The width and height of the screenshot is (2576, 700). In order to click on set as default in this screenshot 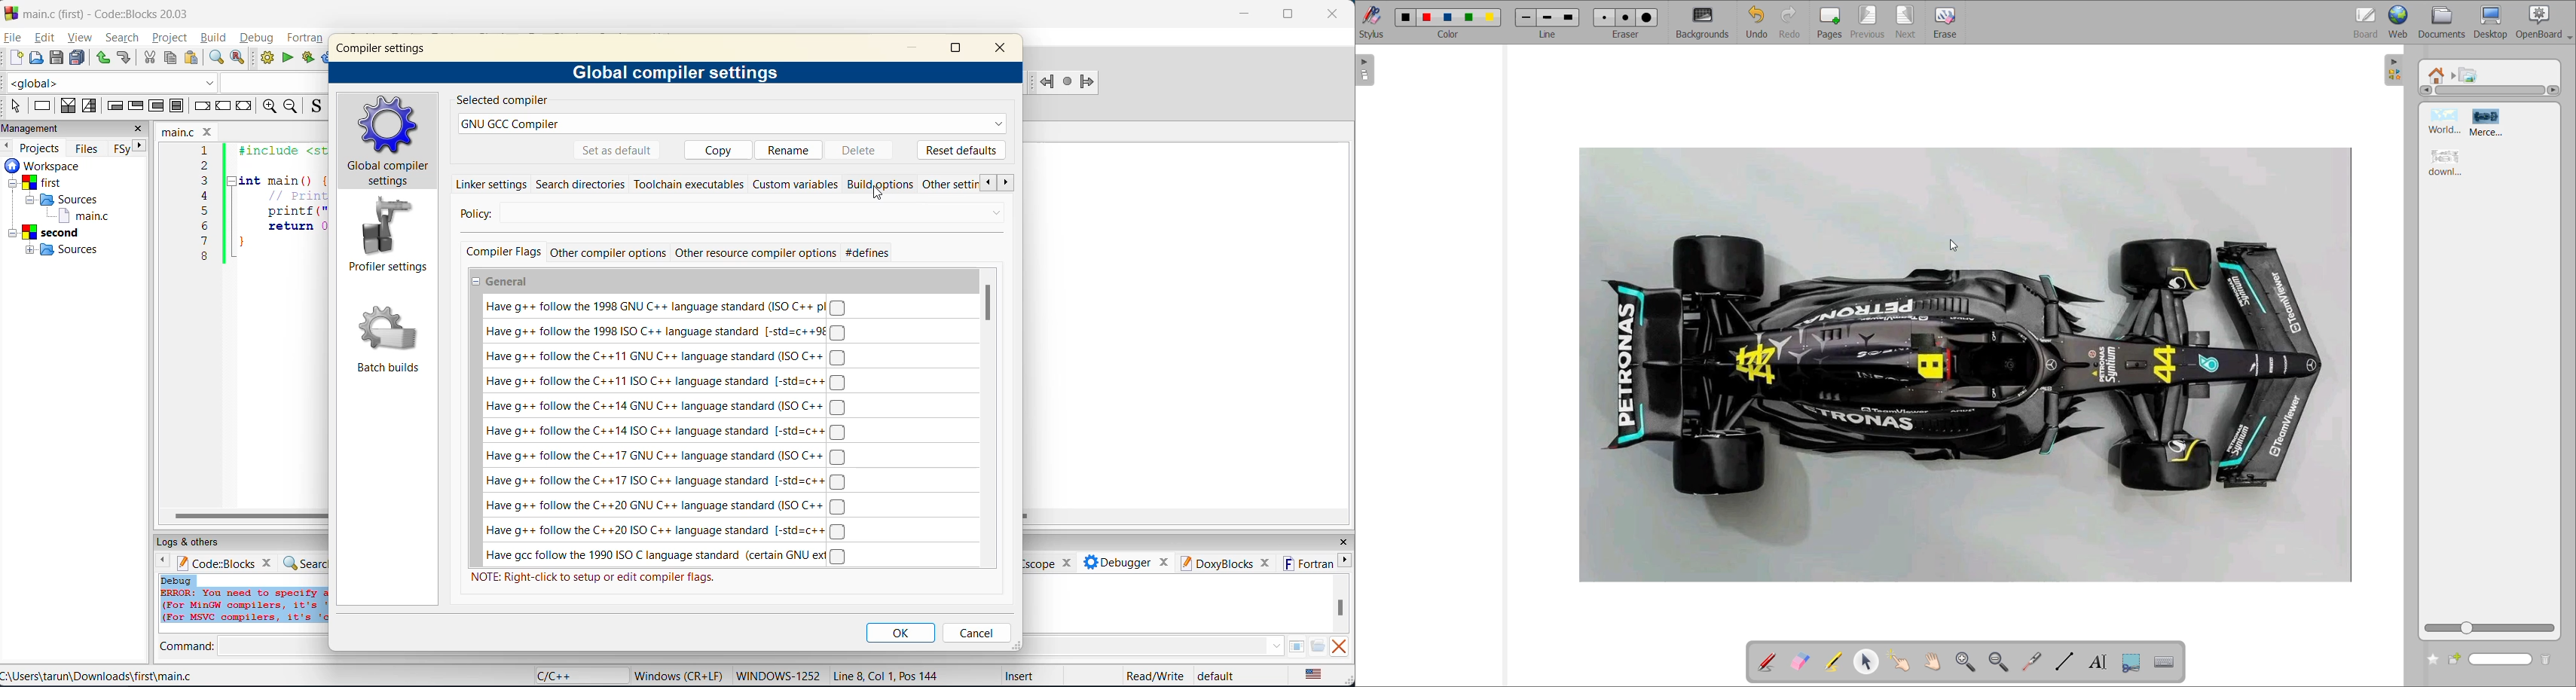, I will do `click(617, 151)`.